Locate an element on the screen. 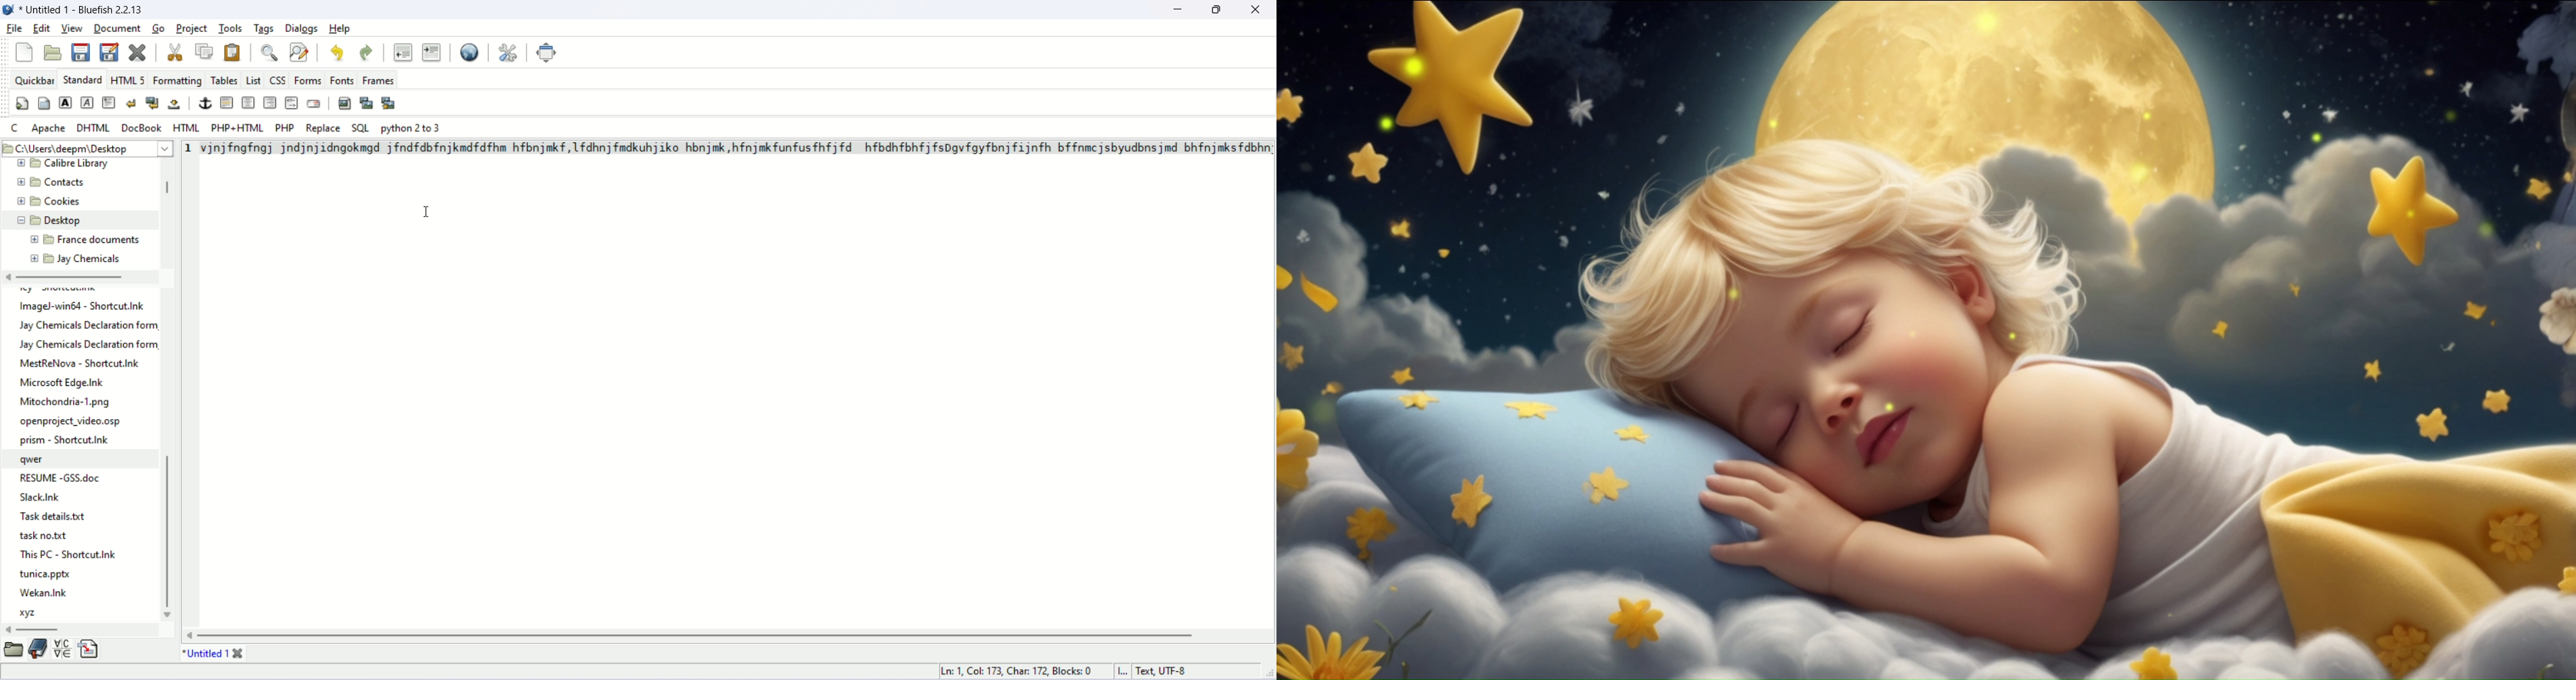  Jay Chemicals Declaration form, is located at coordinates (88, 345).